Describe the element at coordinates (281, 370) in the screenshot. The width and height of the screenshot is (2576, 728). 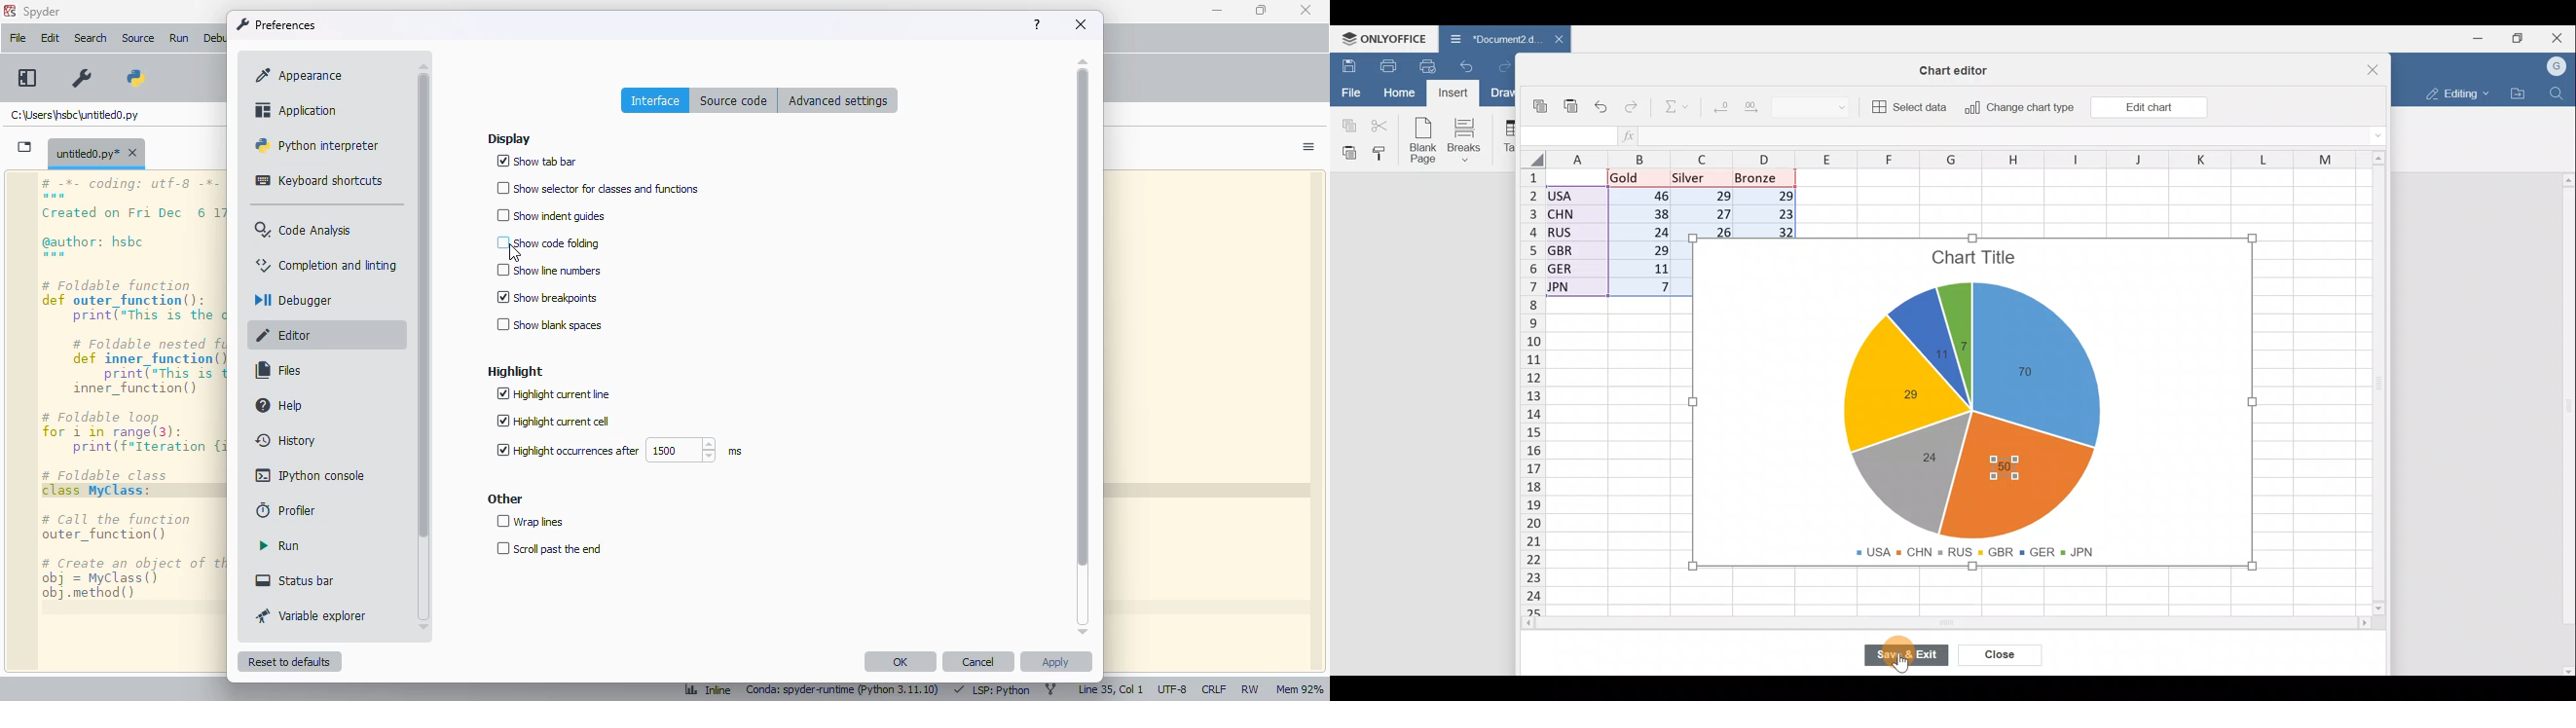
I see `files` at that location.